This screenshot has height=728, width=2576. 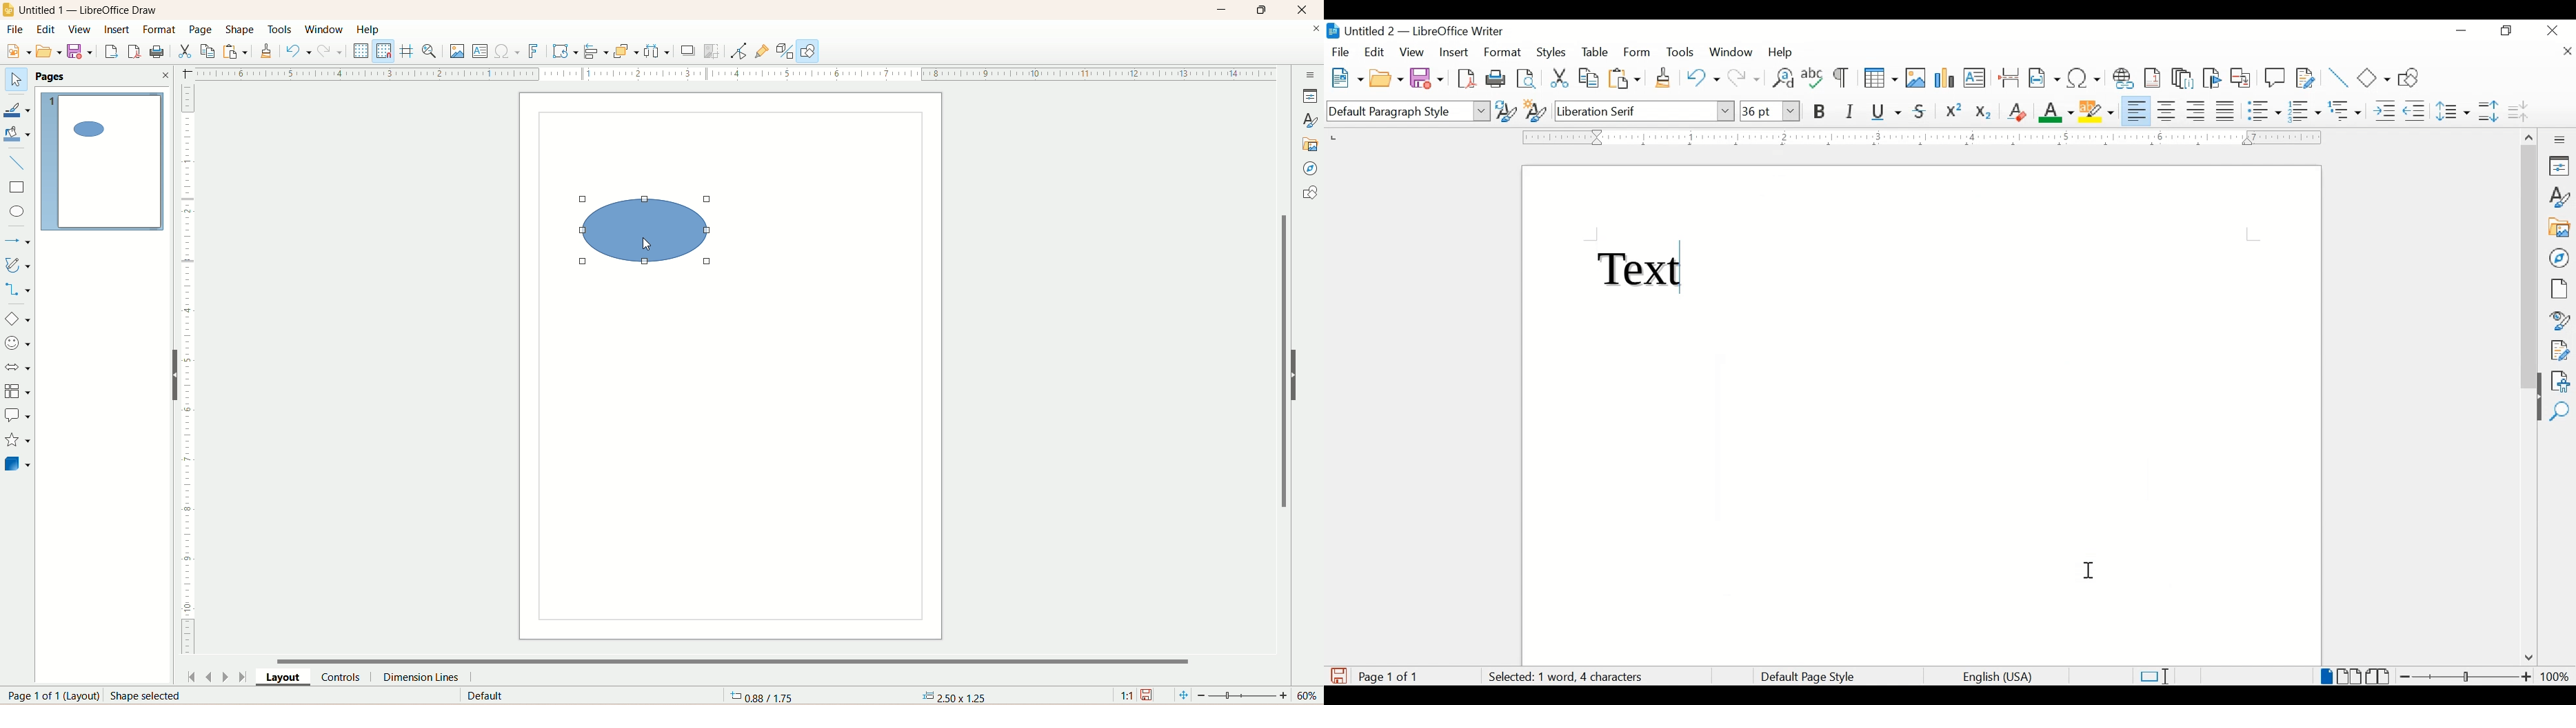 I want to click on check spelling, so click(x=1813, y=77).